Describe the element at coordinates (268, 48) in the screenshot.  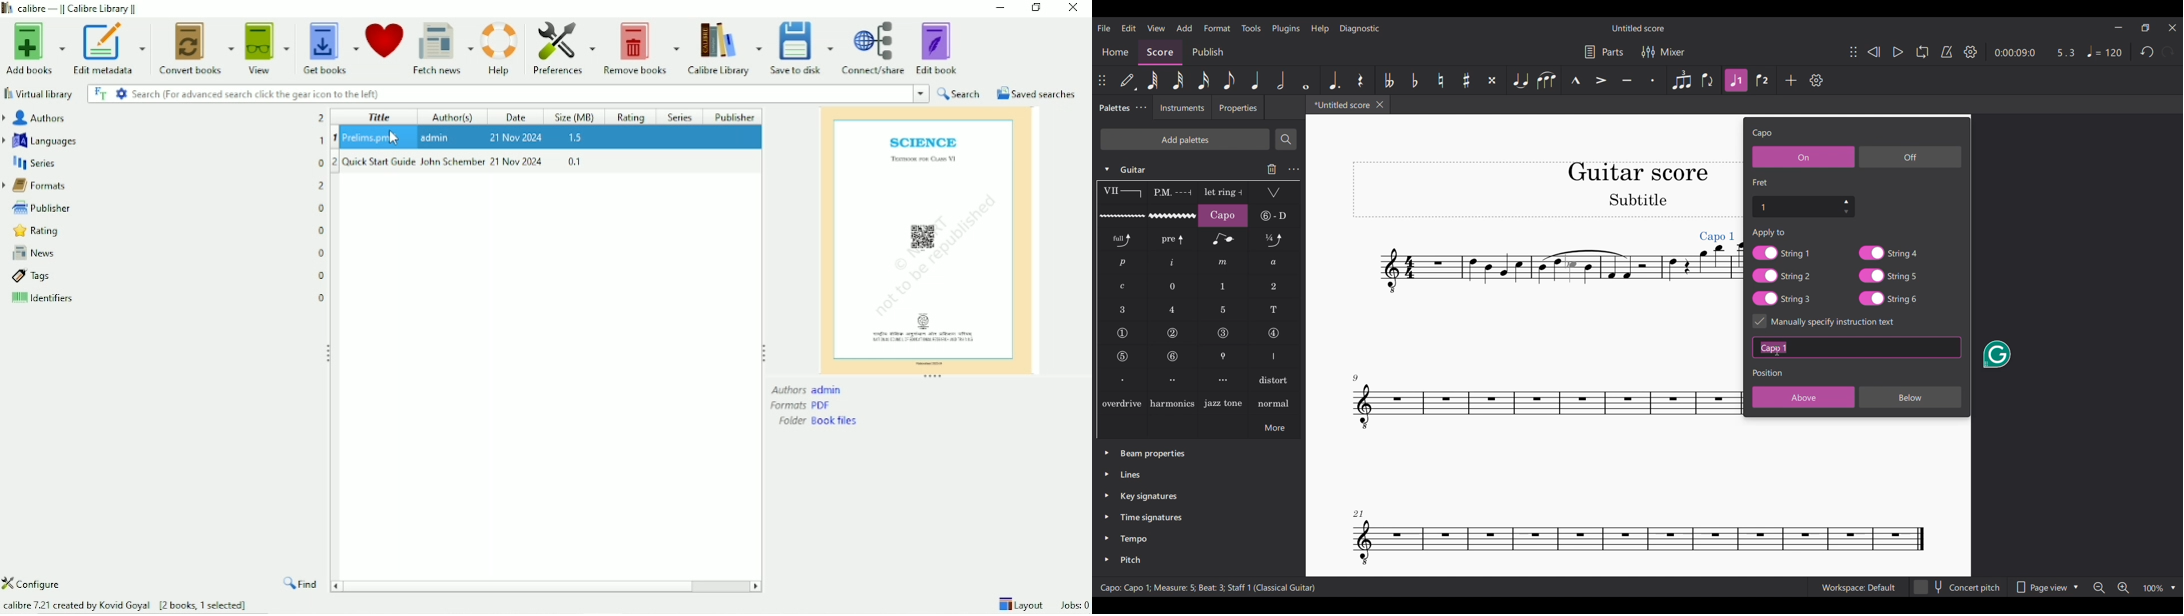
I see `View` at that location.